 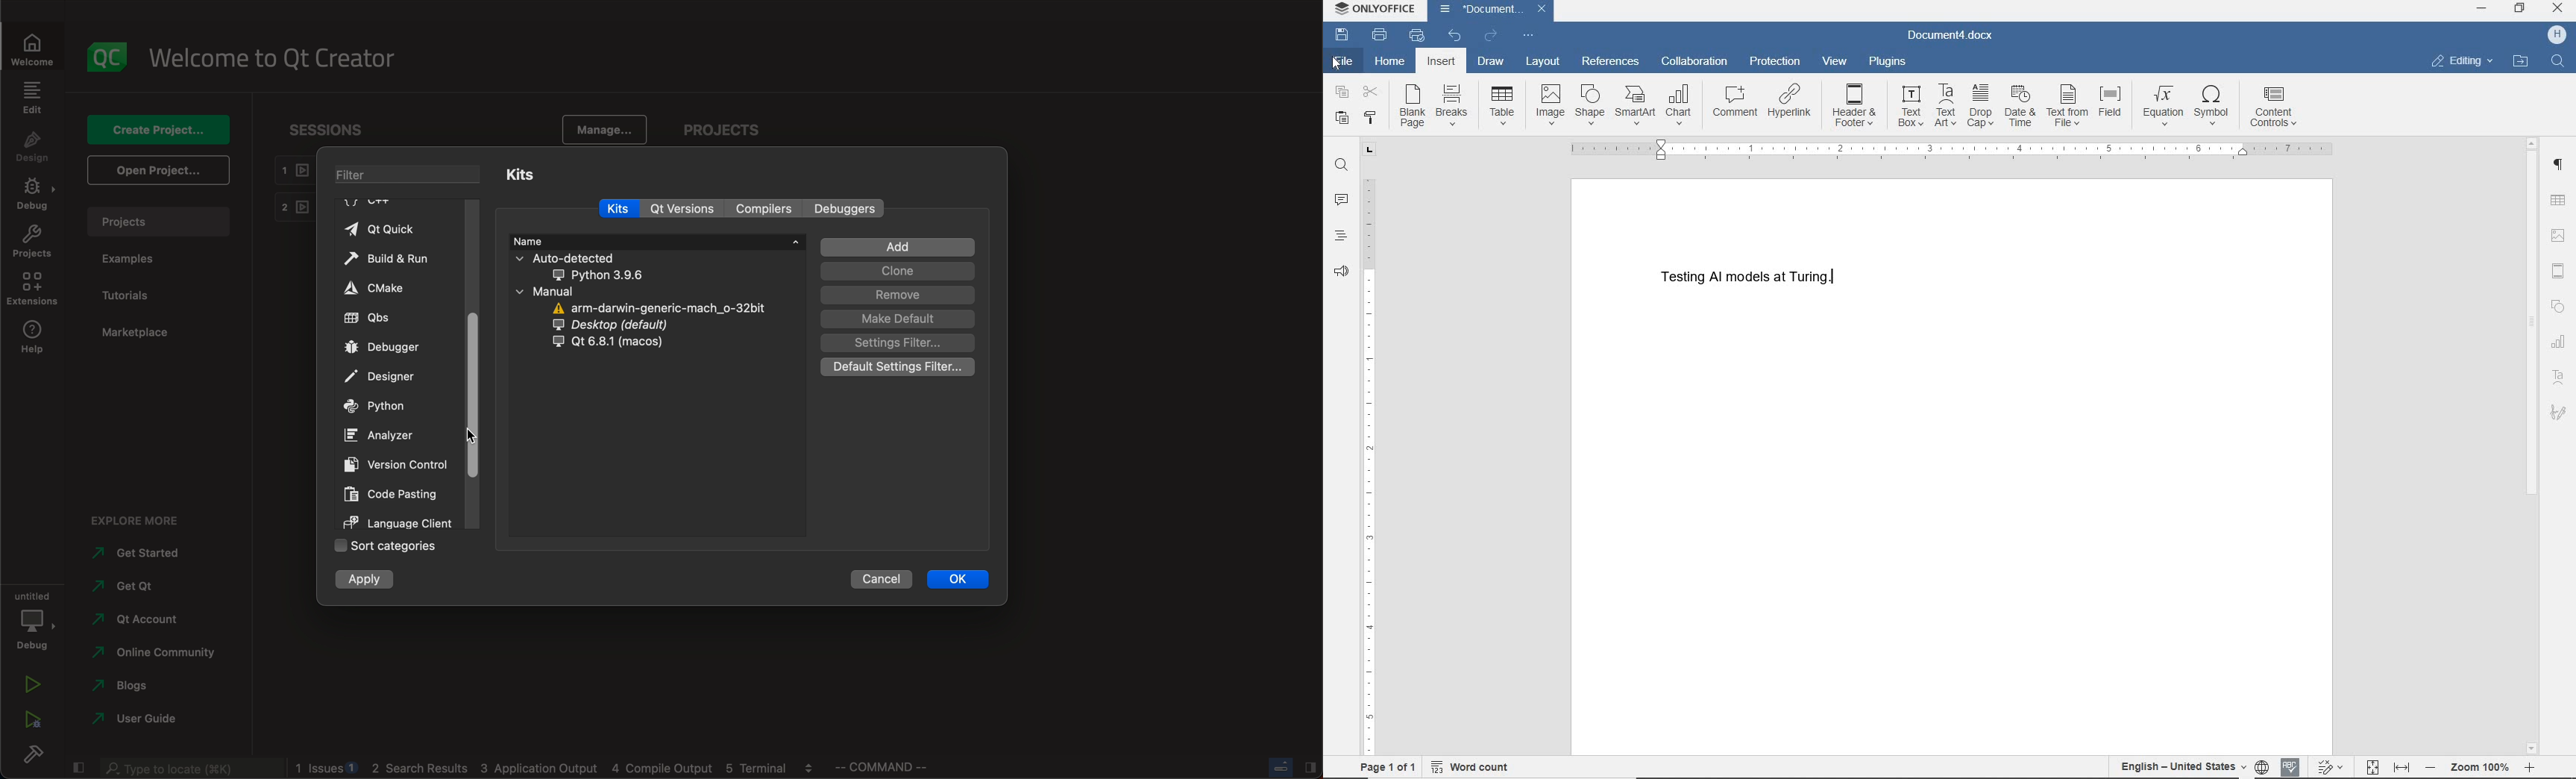 I want to click on equation, so click(x=2164, y=104).